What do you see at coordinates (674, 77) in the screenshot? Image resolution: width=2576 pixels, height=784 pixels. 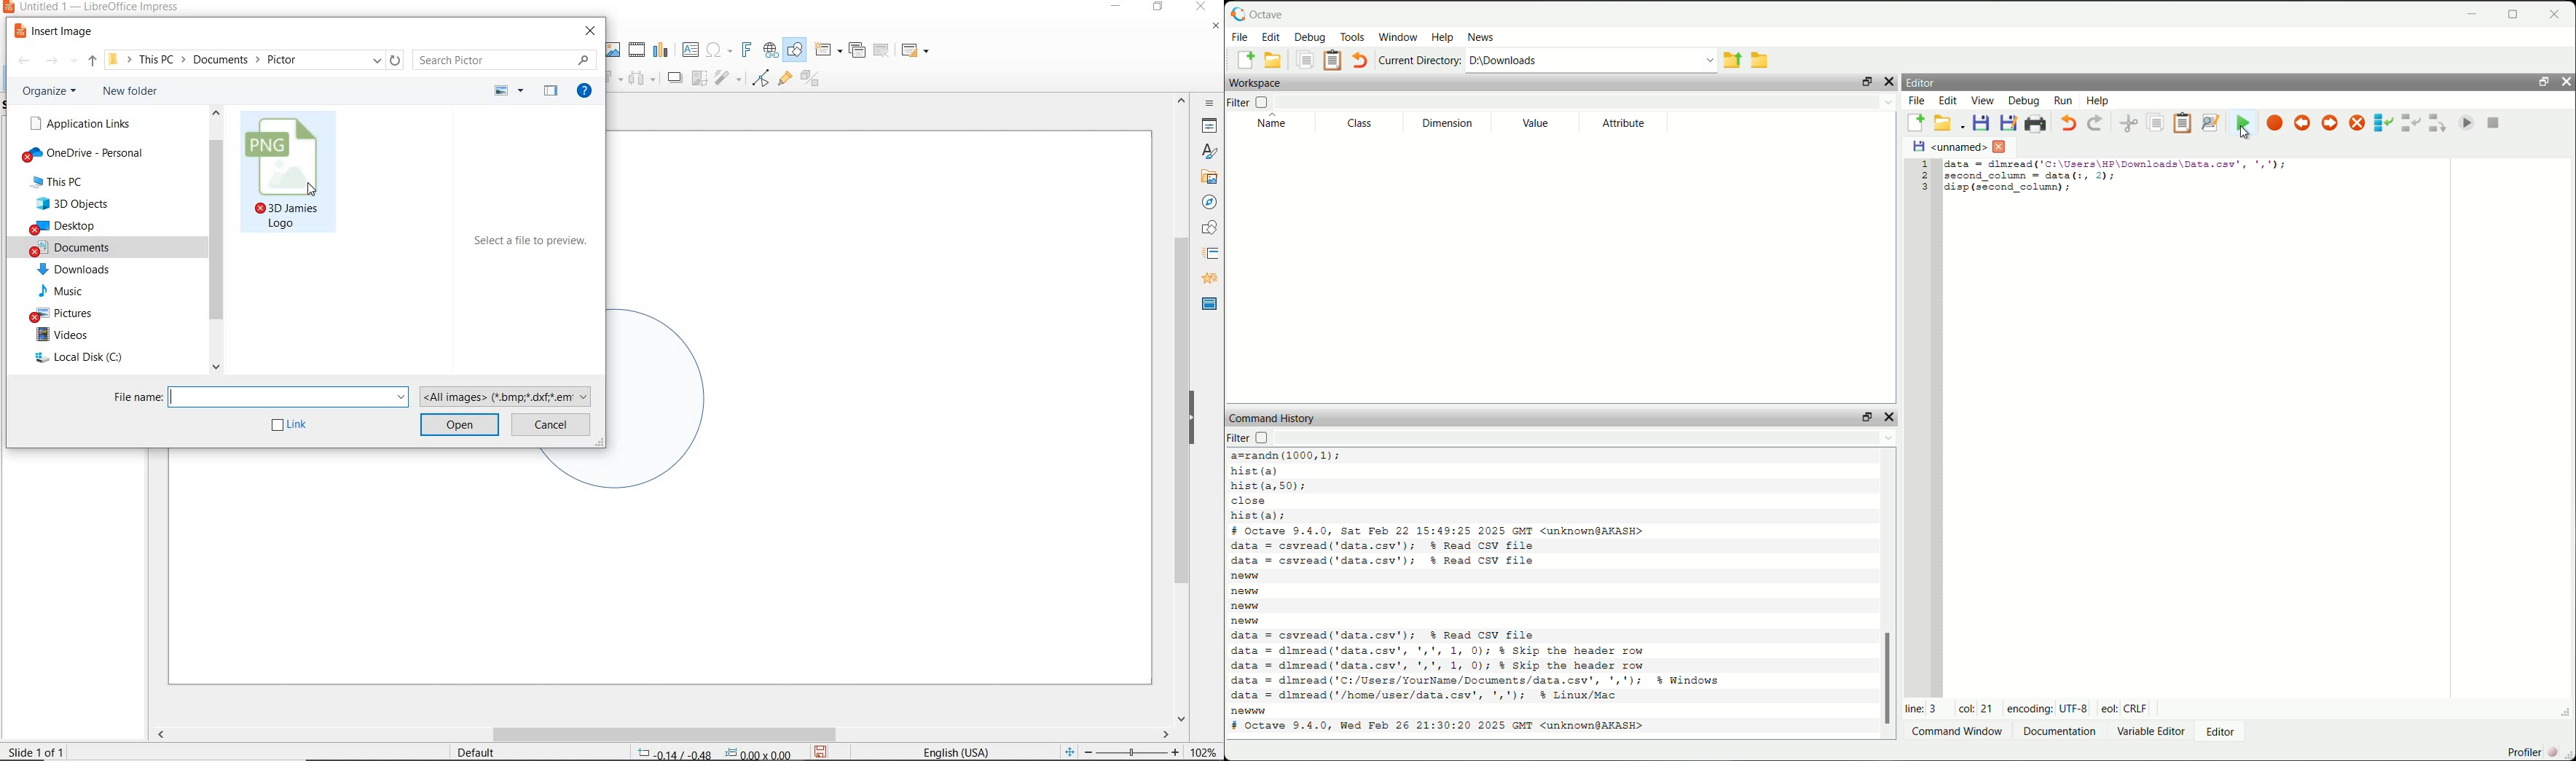 I see `shadow` at bounding box center [674, 77].